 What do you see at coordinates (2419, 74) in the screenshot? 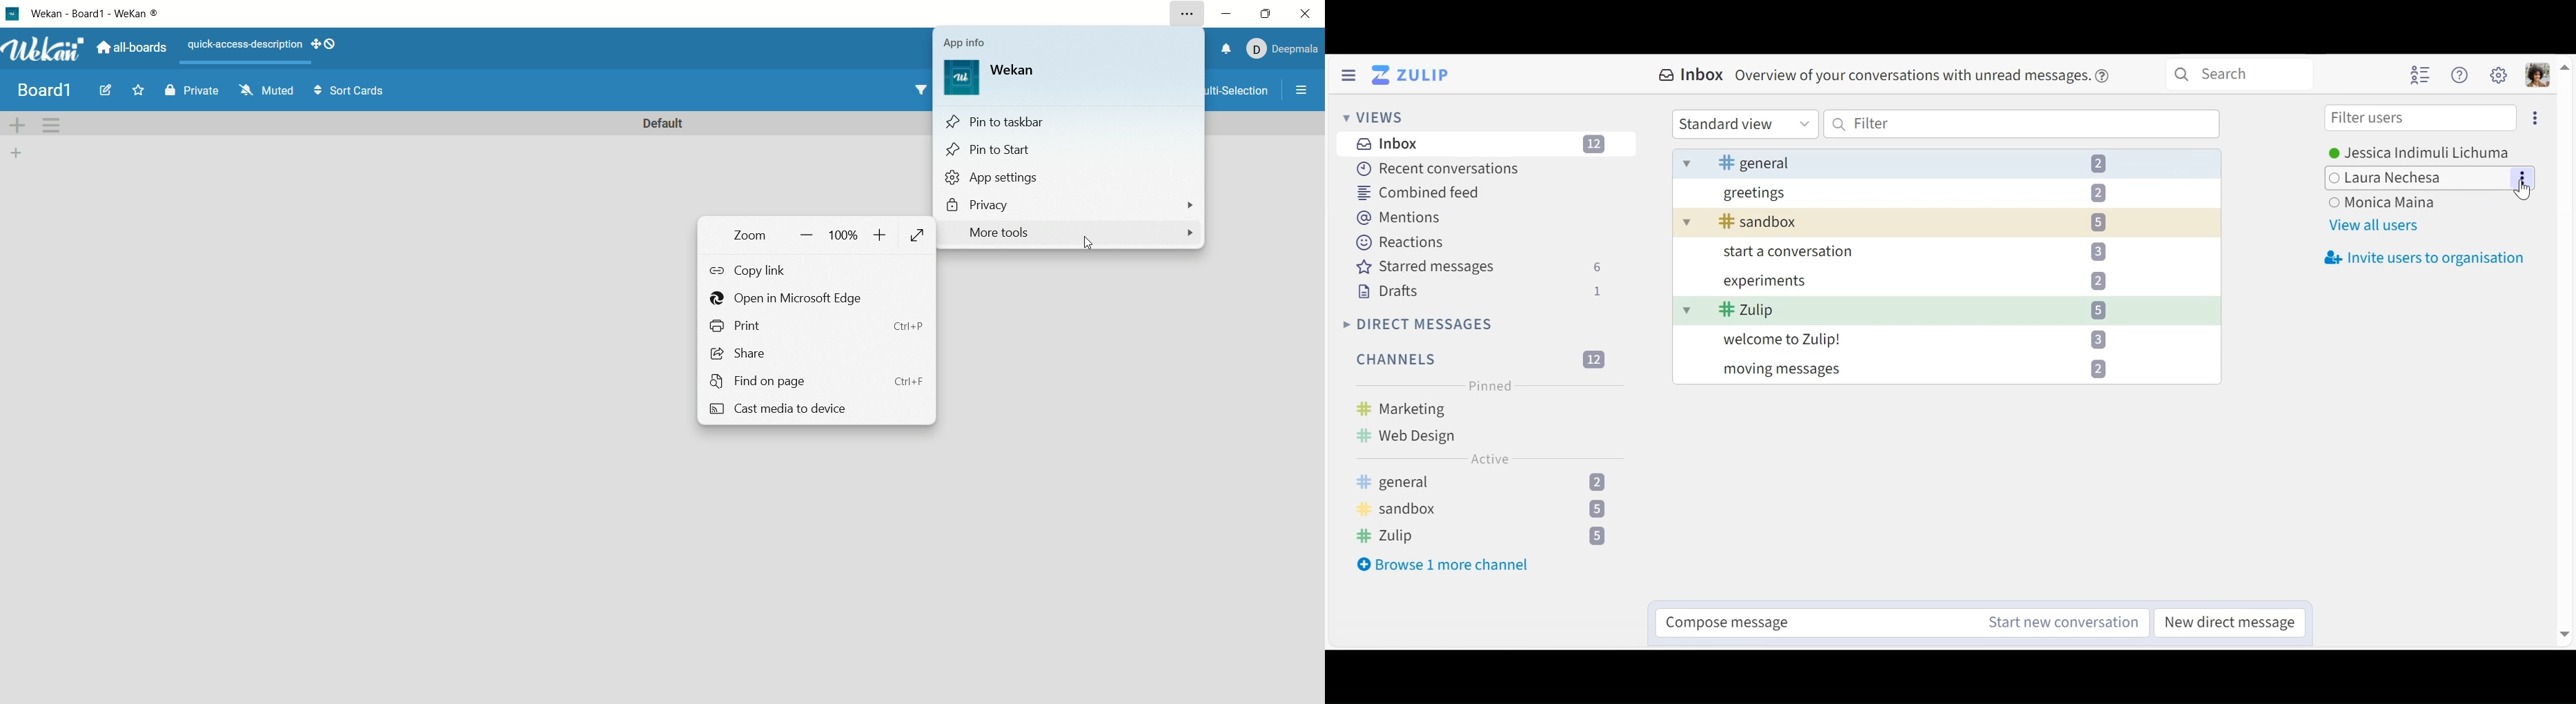
I see `Hide user list` at bounding box center [2419, 74].